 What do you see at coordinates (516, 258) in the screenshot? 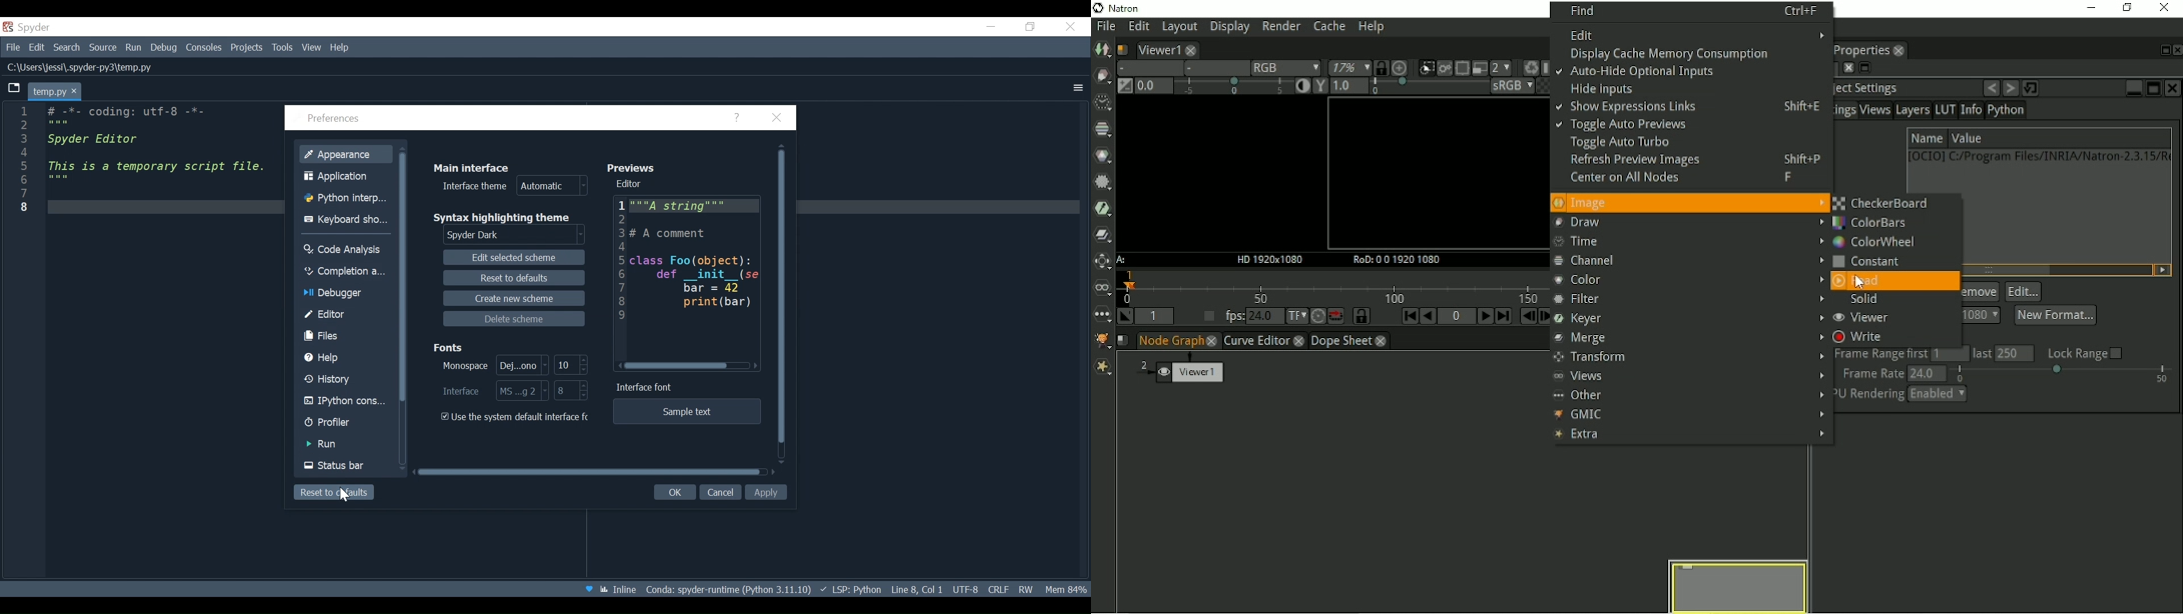
I see `Edit selected scheme` at bounding box center [516, 258].